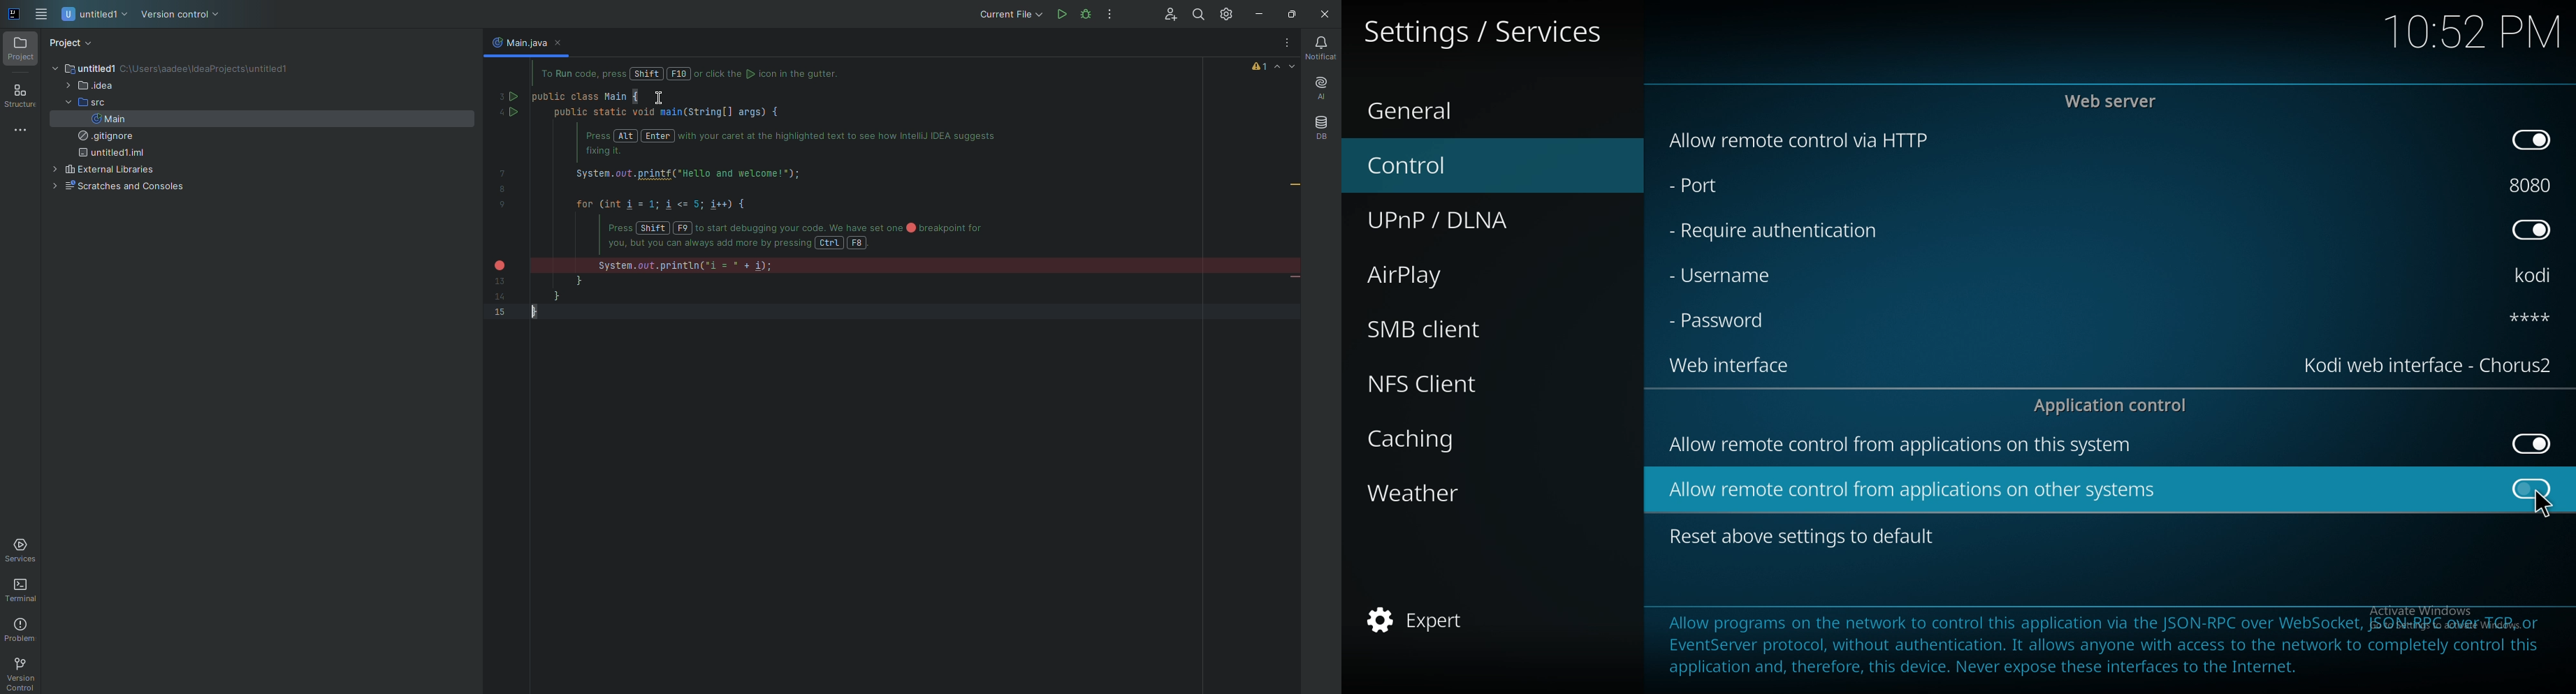 Image resolution: width=2576 pixels, height=700 pixels. What do you see at coordinates (1112, 14) in the screenshot?
I see `Debug` at bounding box center [1112, 14].